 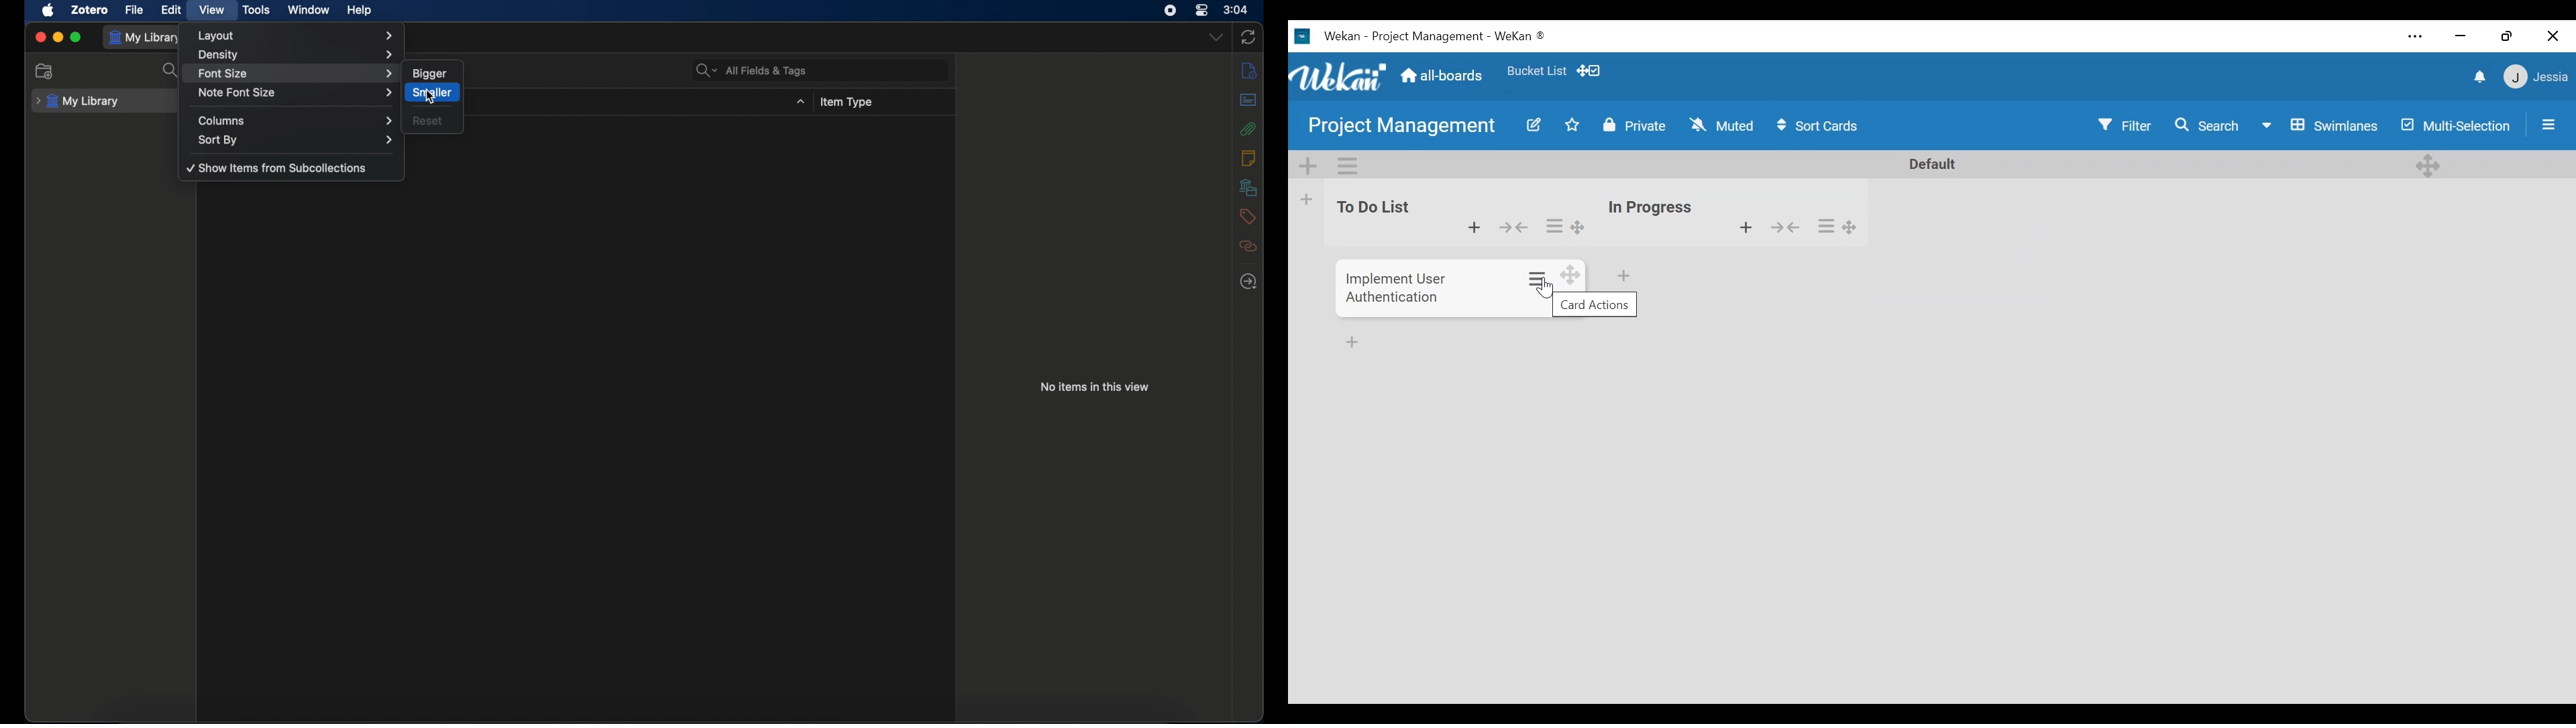 What do you see at coordinates (310, 10) in the screenshot?
I see `window` at bounding box center [310, 10].